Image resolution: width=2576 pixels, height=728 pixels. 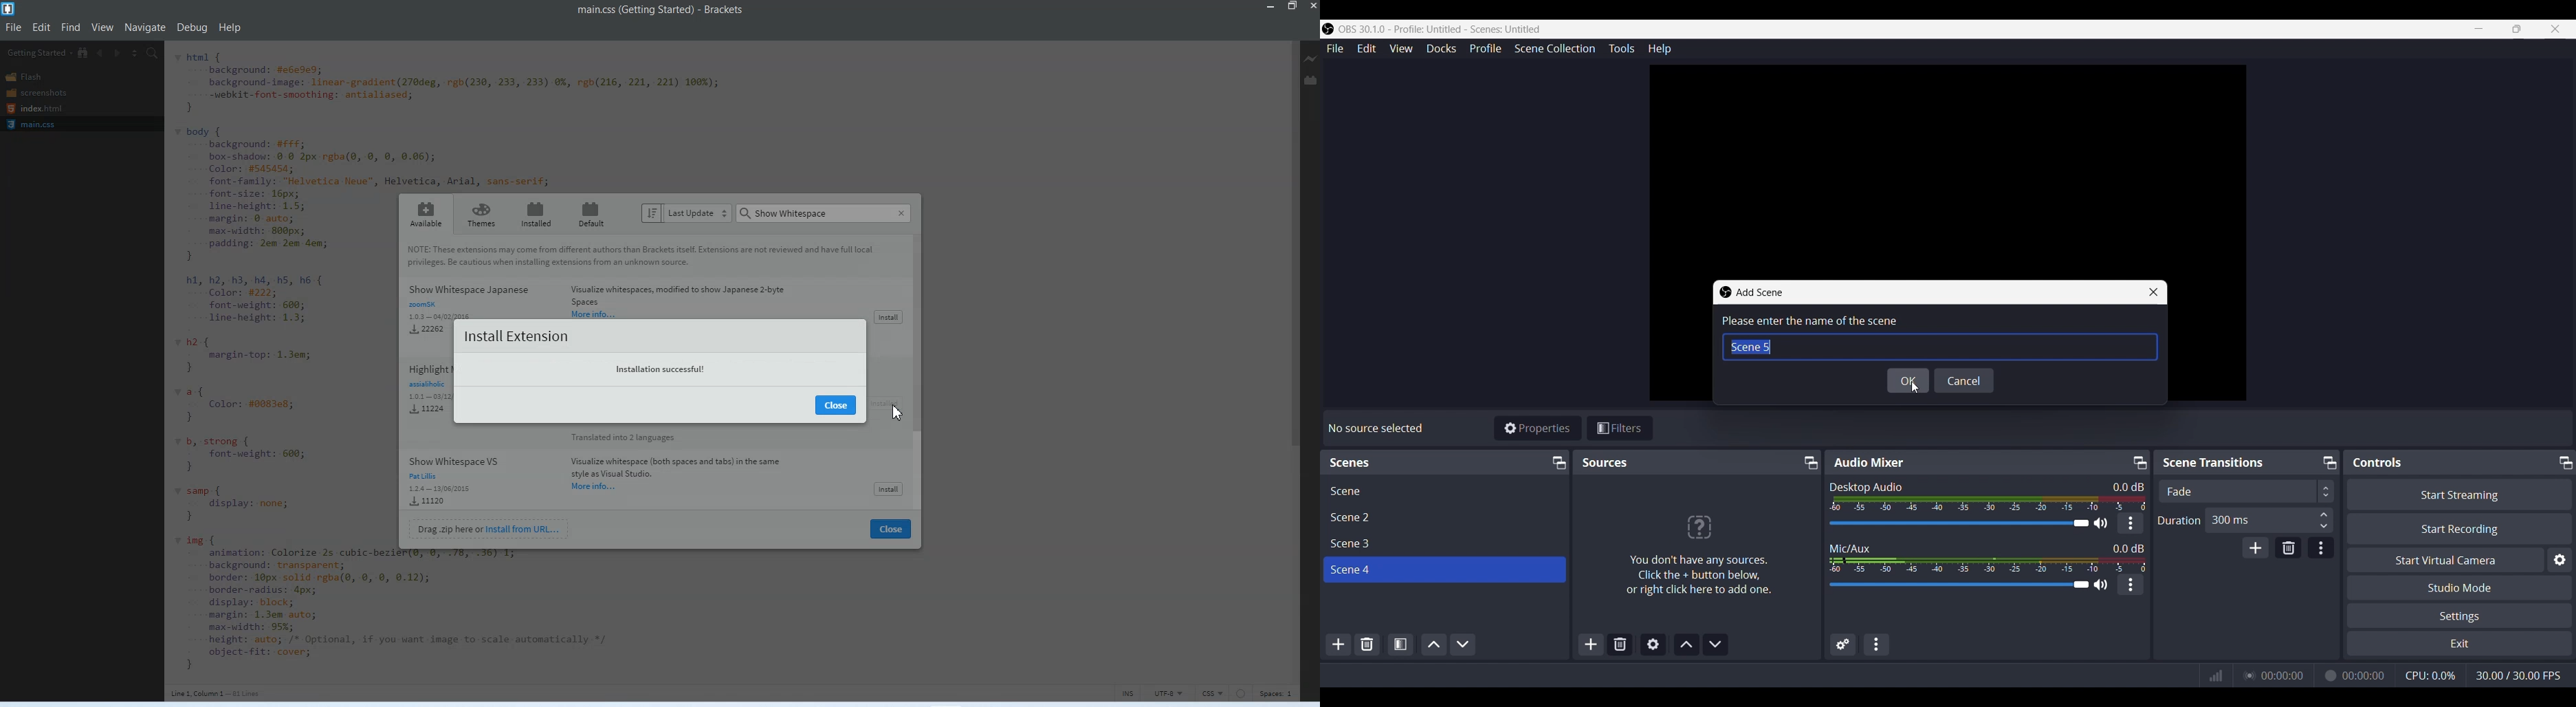 What do you see at coordinates (1292, 7) in the screenshot?
I see `Maximize` at bounding box center [1292, 7].